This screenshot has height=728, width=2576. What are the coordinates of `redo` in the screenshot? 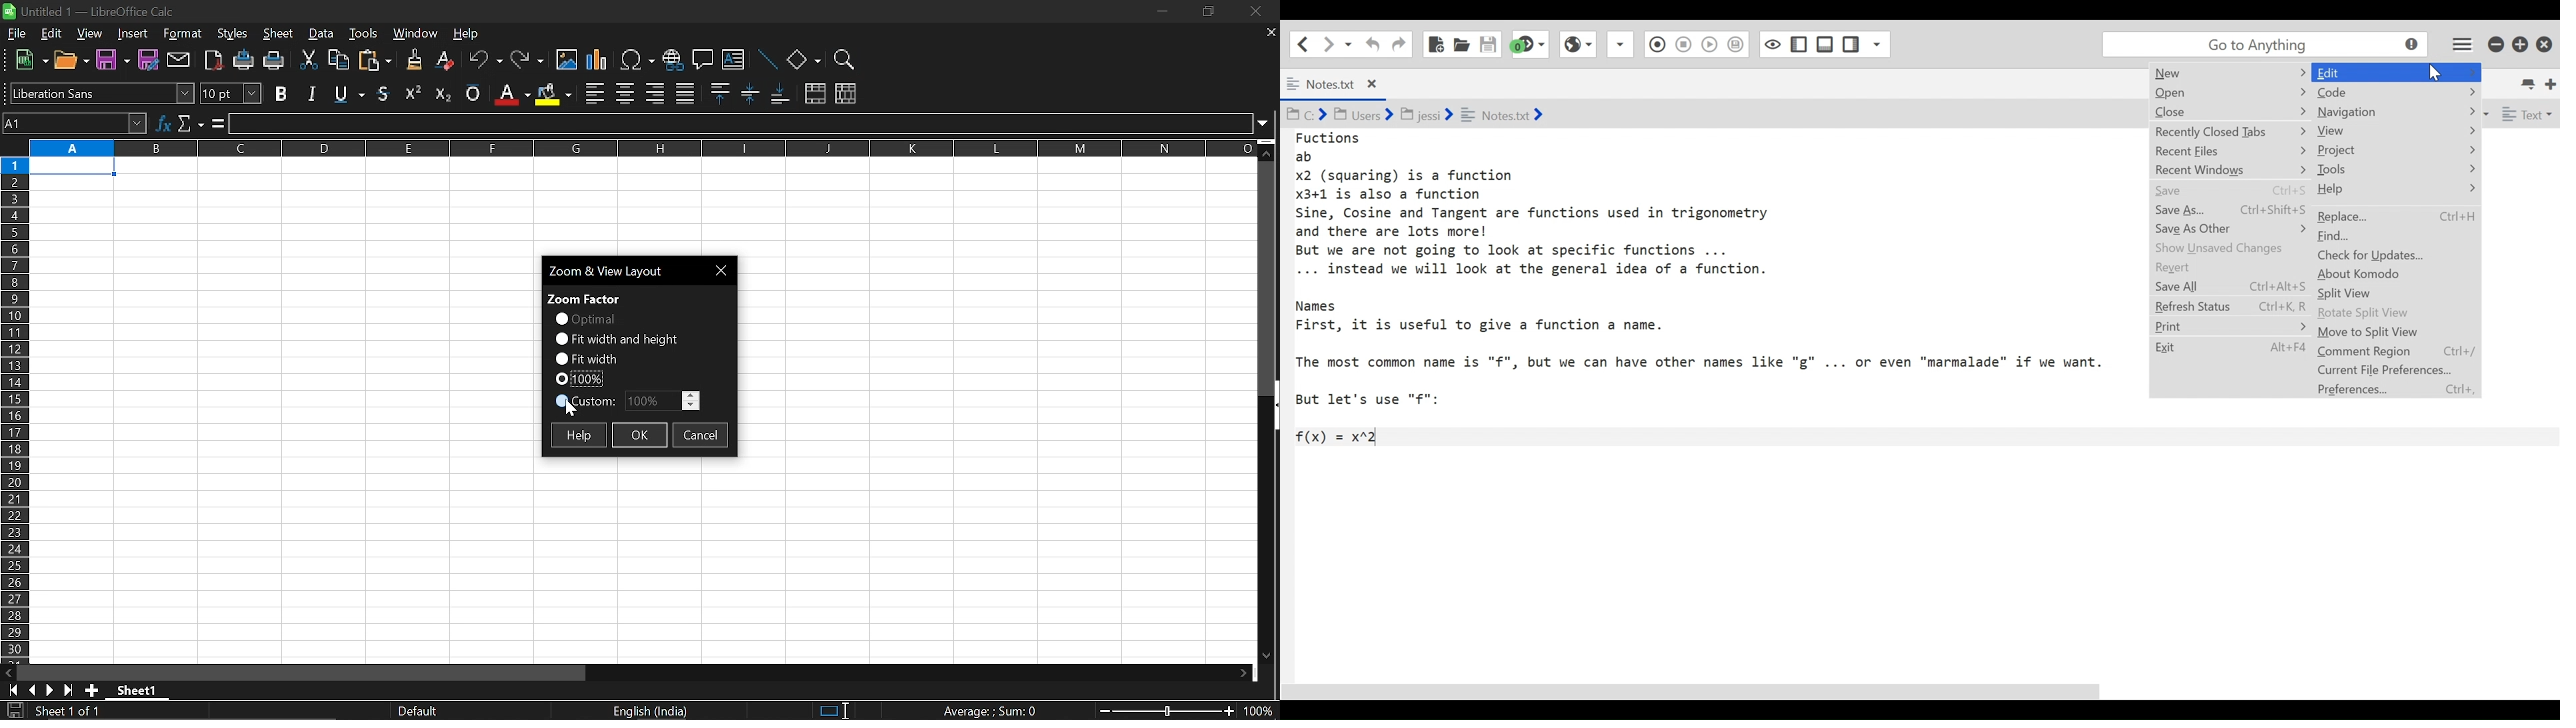 It's located at (528, 61).